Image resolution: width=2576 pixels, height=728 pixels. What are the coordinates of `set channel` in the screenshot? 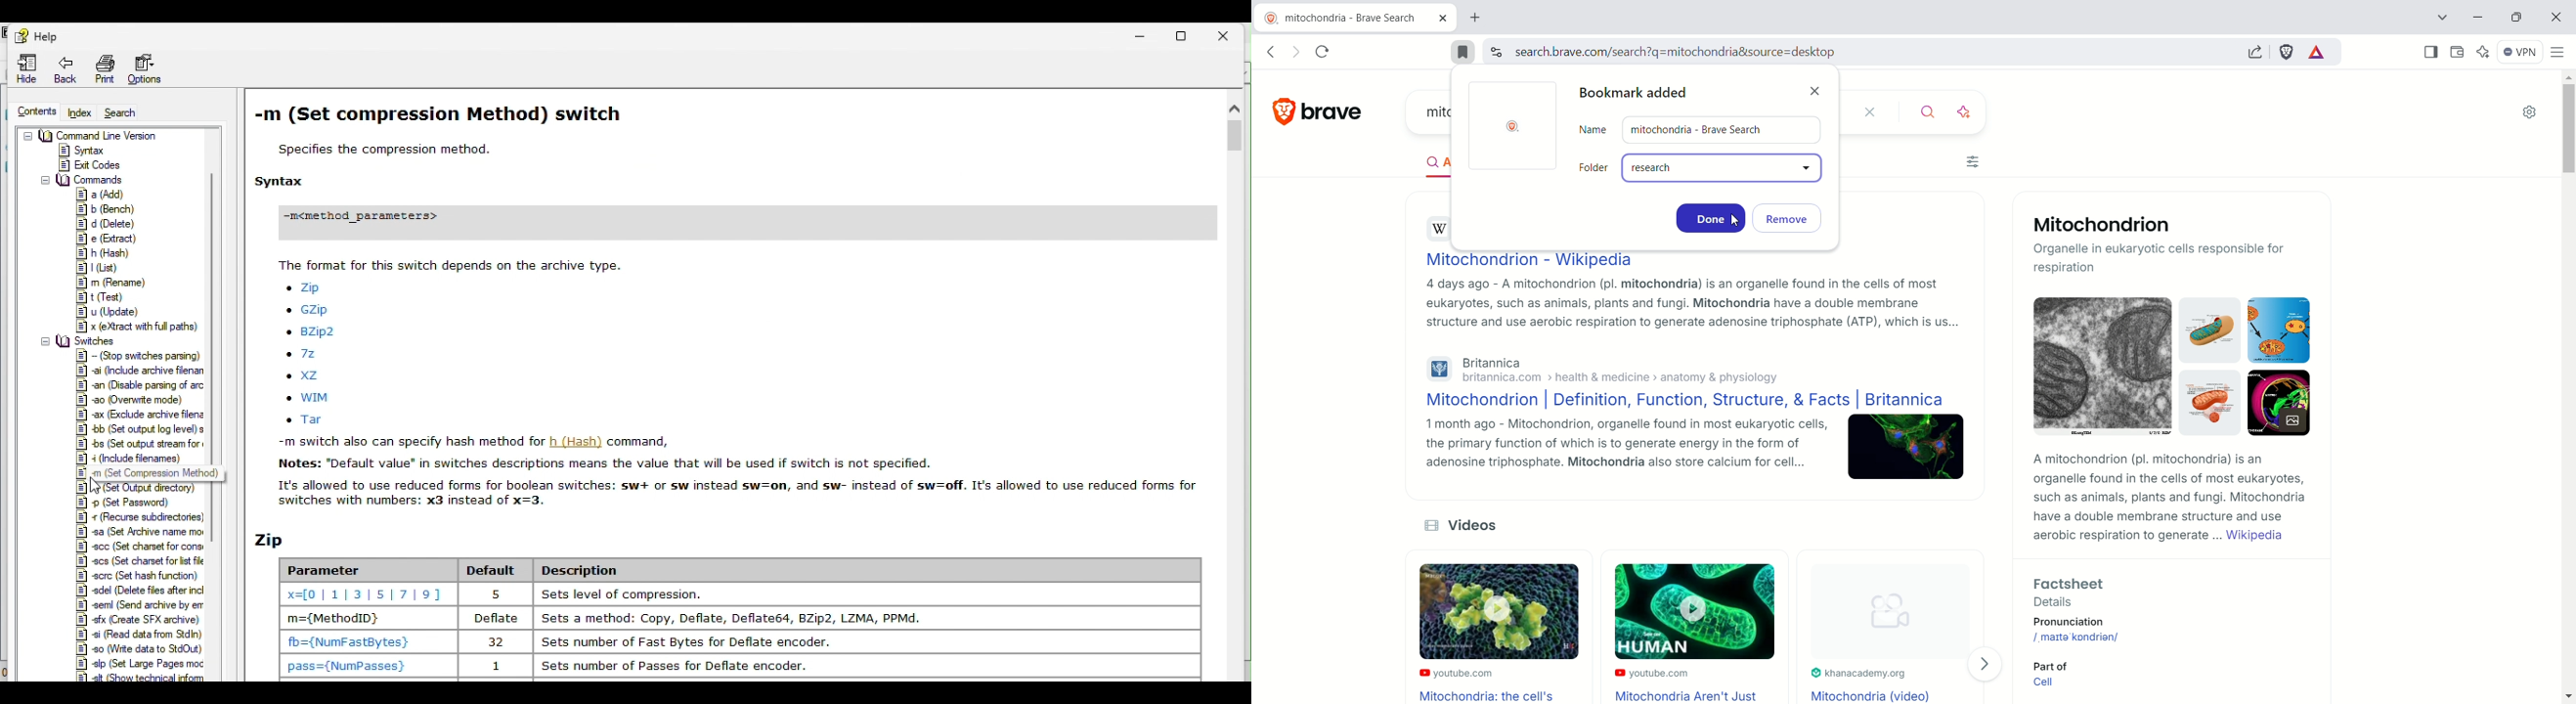 It's located at (143, 548).